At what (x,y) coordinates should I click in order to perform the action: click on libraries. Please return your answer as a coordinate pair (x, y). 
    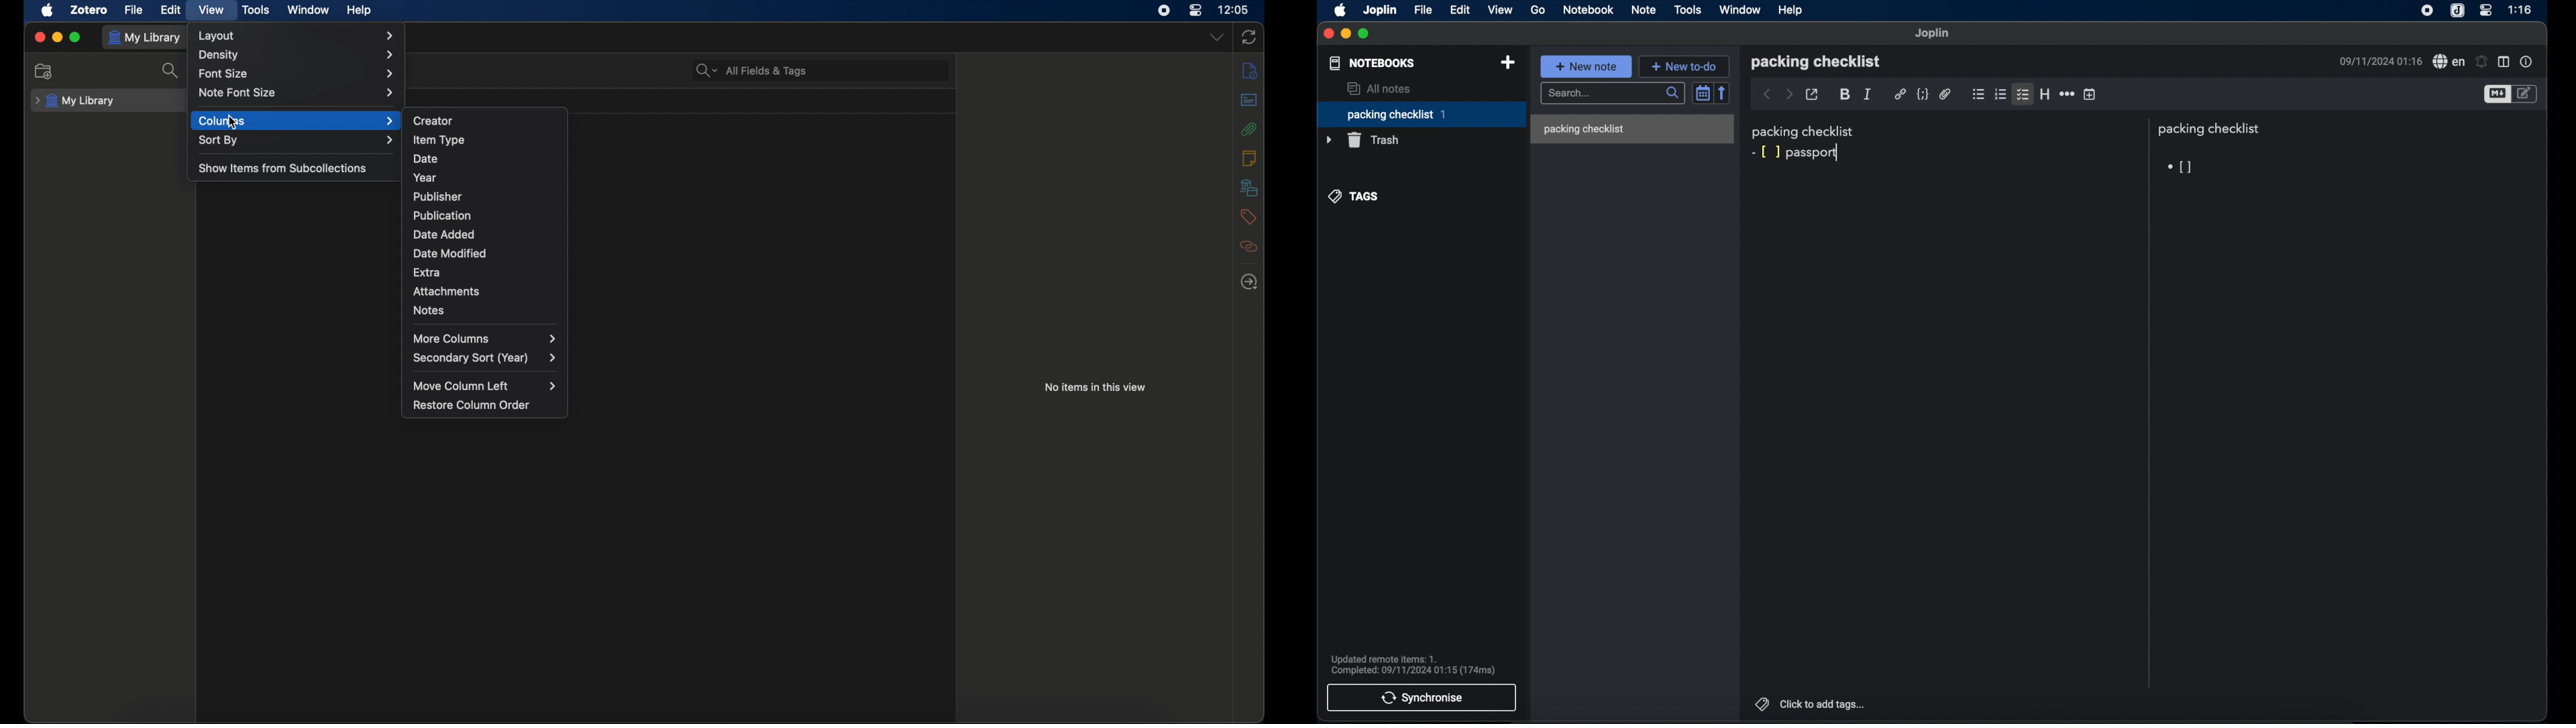
    Looking at the image, I should click on (1250, 187).